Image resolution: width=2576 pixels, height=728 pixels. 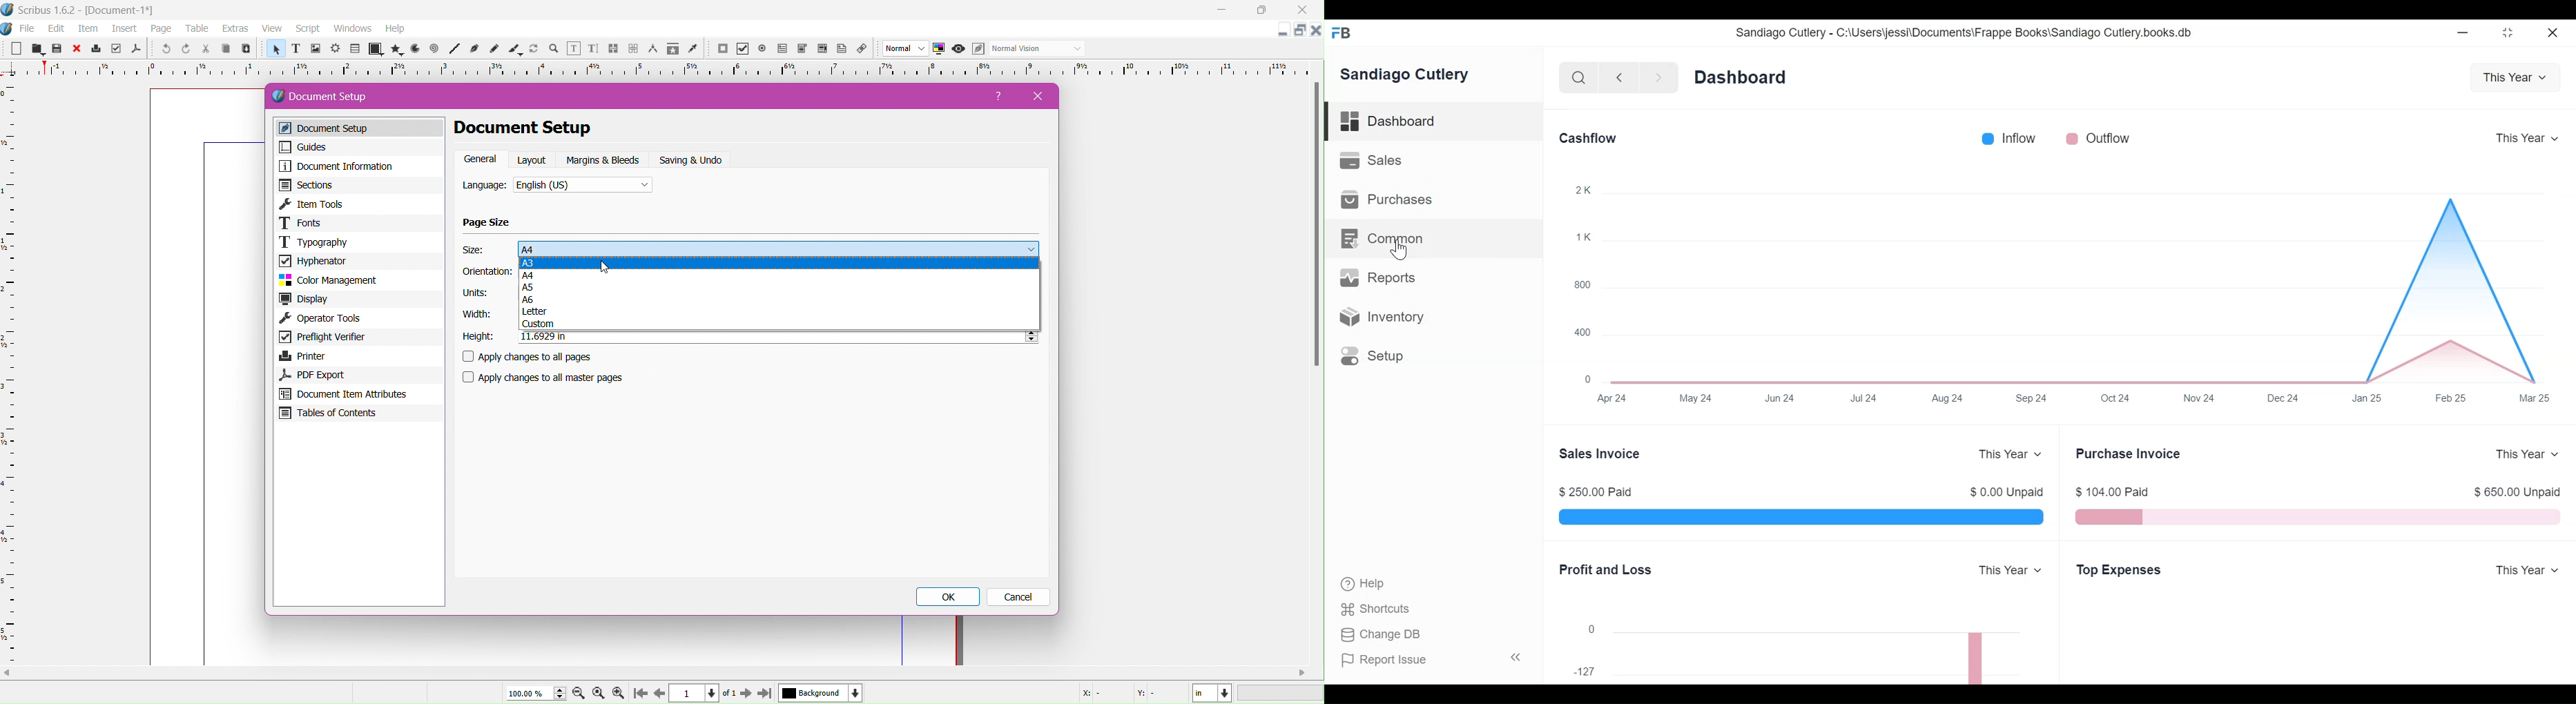 What do you see at coordinates (2509, 32) in the screenshot?
I see `minimize` at bounding box center [2509, 32].